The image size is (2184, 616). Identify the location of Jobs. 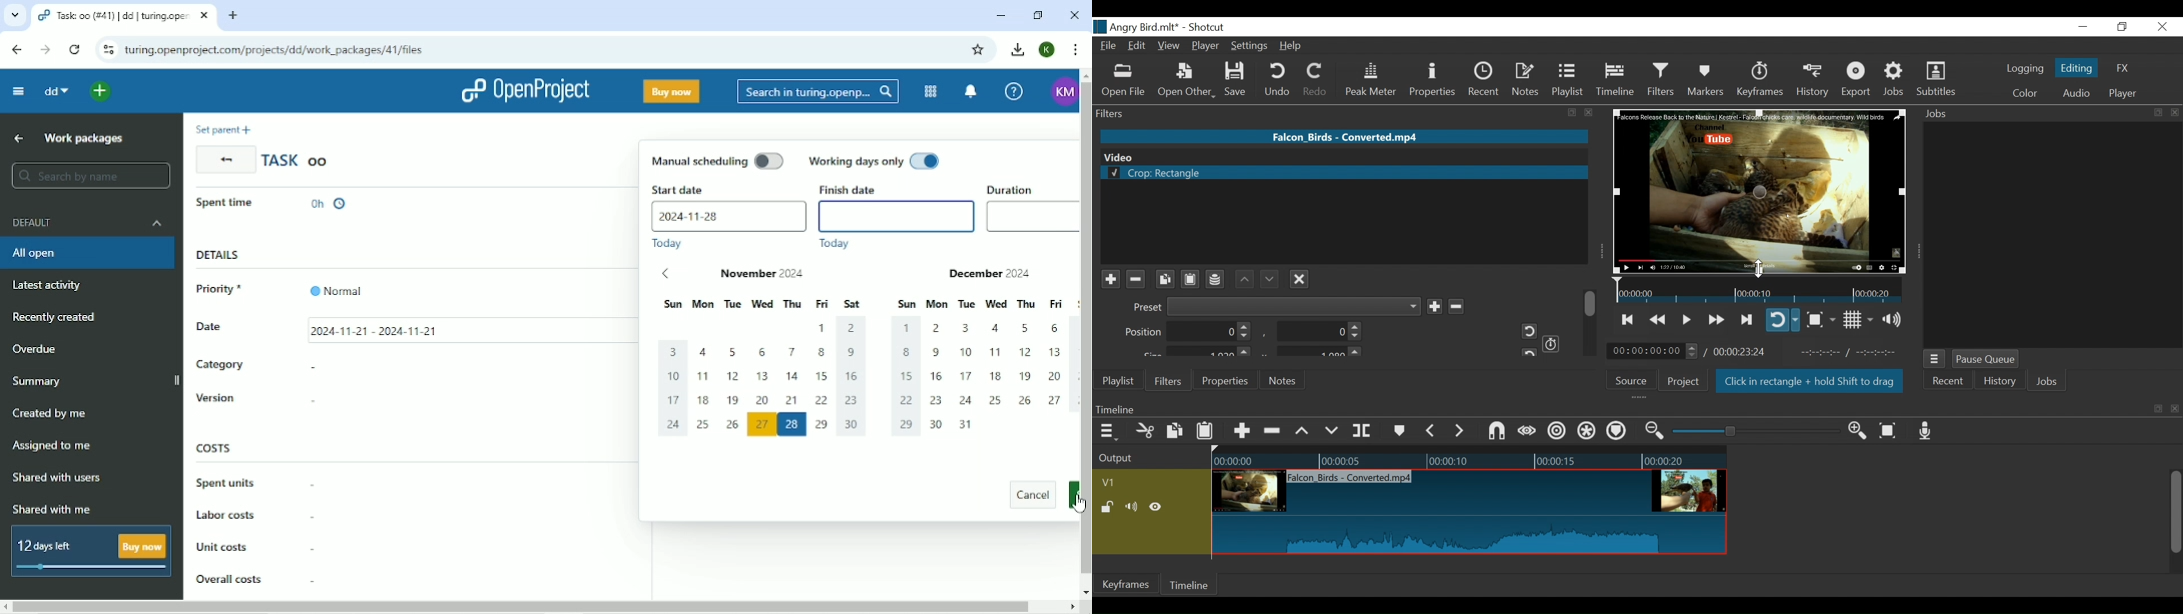
(1895, 80).